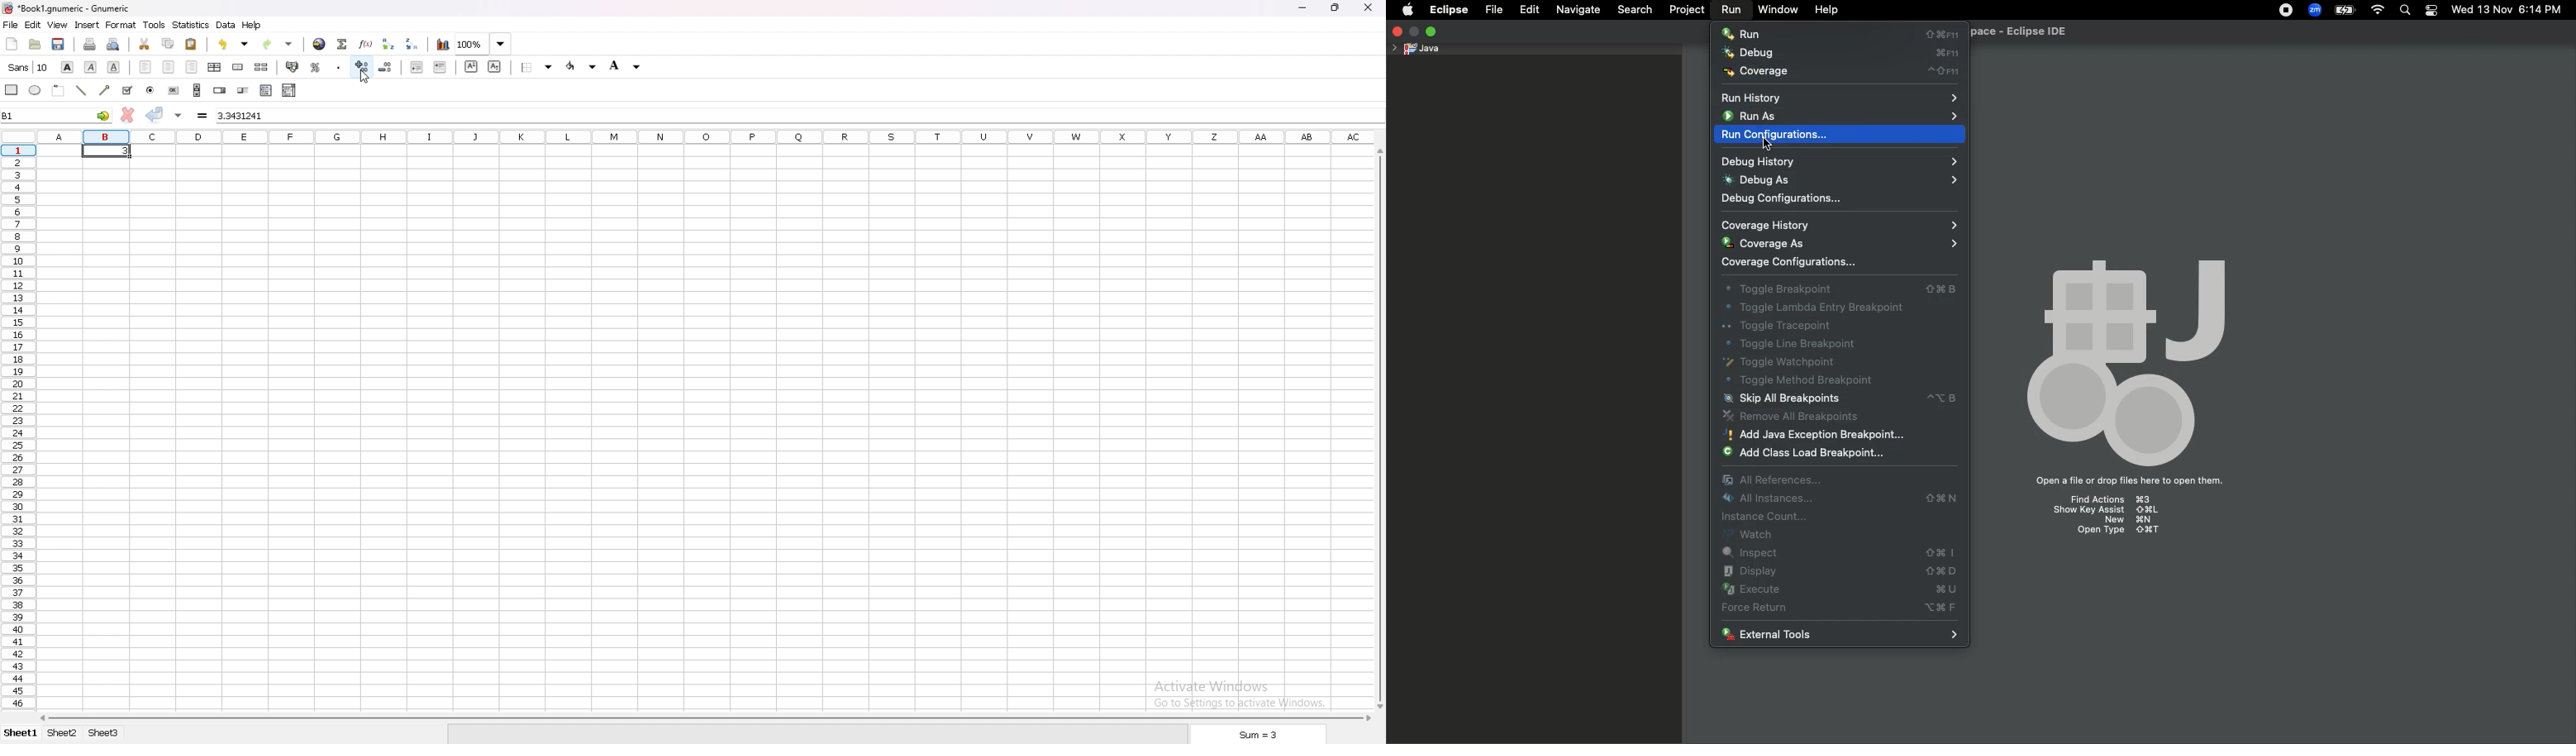  Describe the element at coordinates (2111, 501) in the screenshot. I see `Find Actions ⌘3` at that location.